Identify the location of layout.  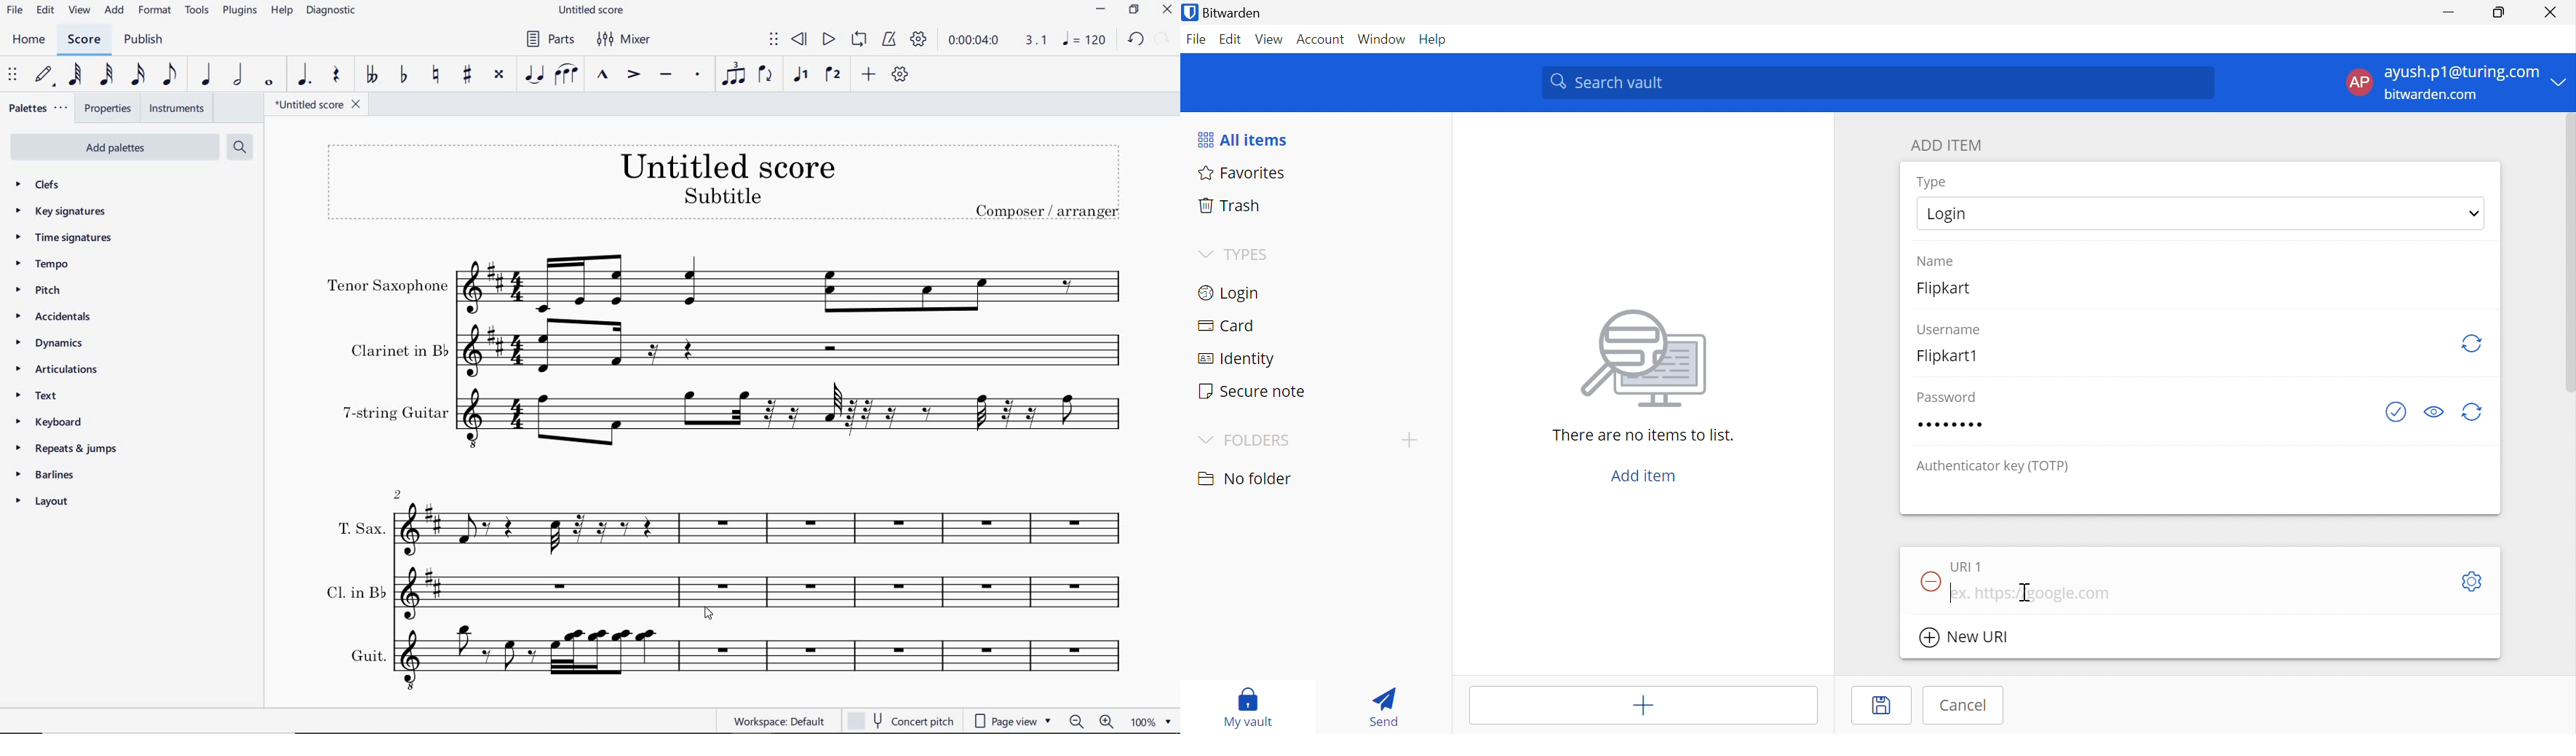
(46, 502).